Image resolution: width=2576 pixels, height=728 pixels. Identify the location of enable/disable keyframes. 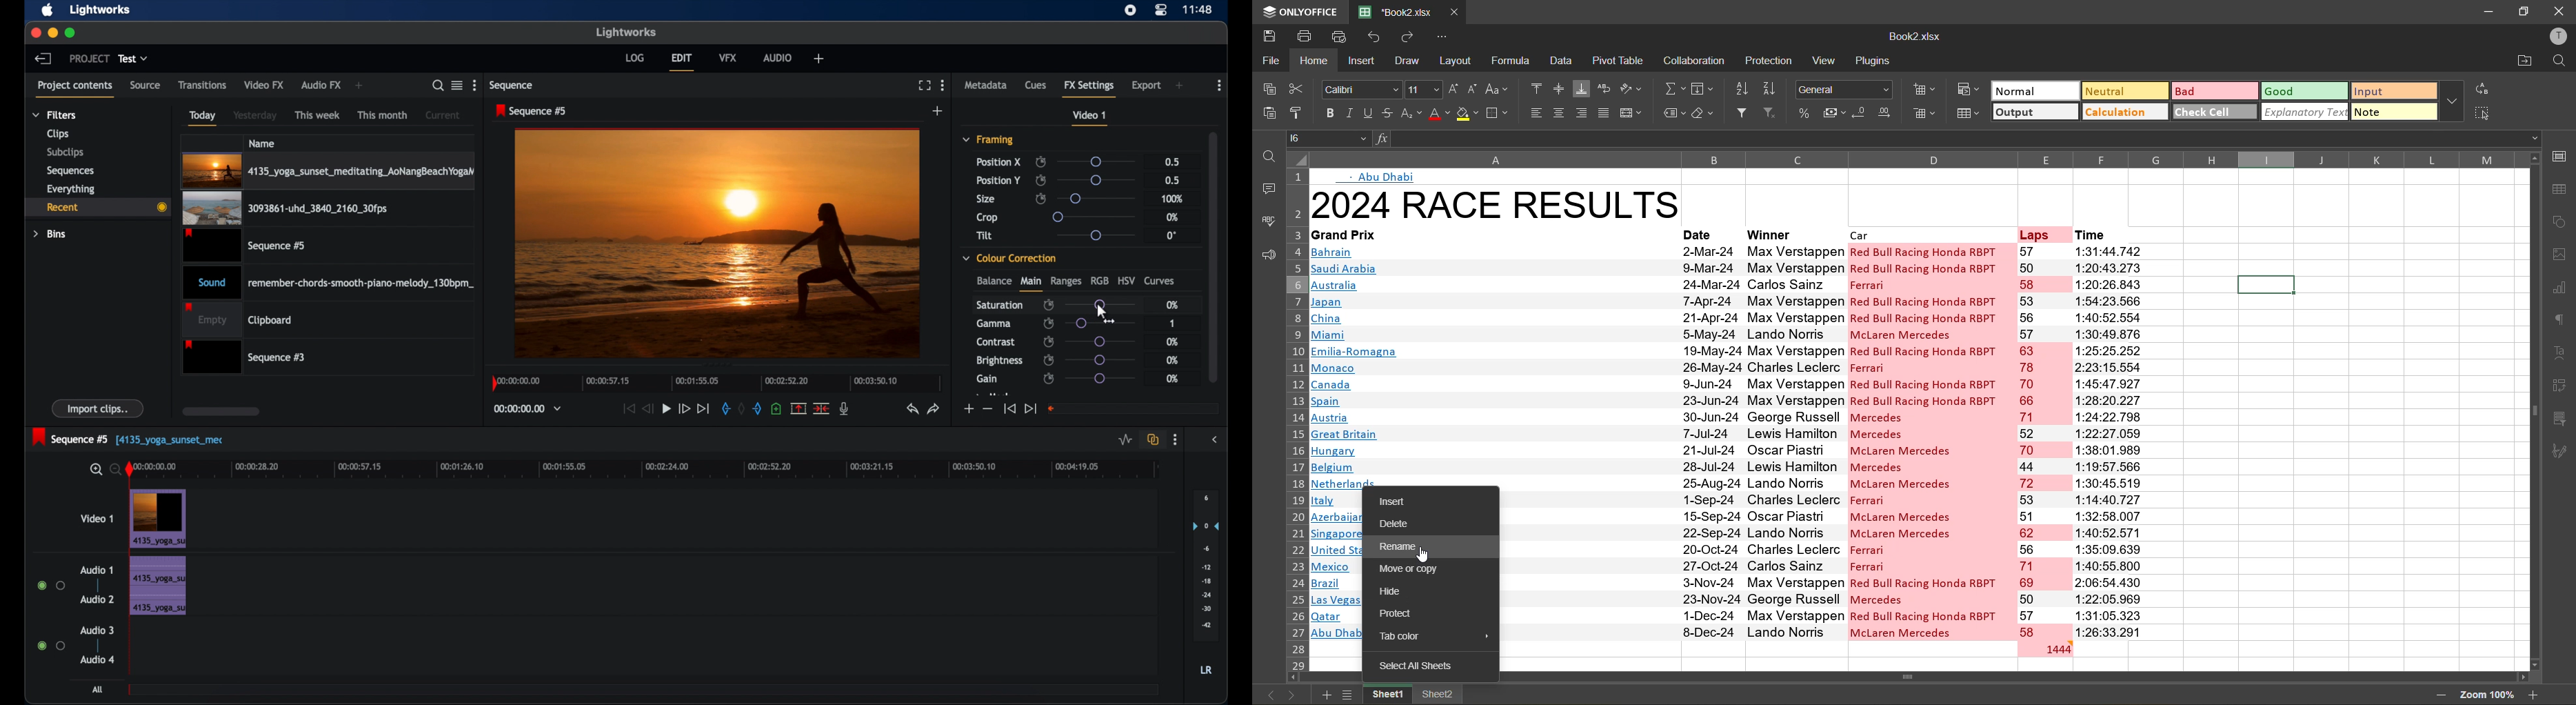
(1041, 162).